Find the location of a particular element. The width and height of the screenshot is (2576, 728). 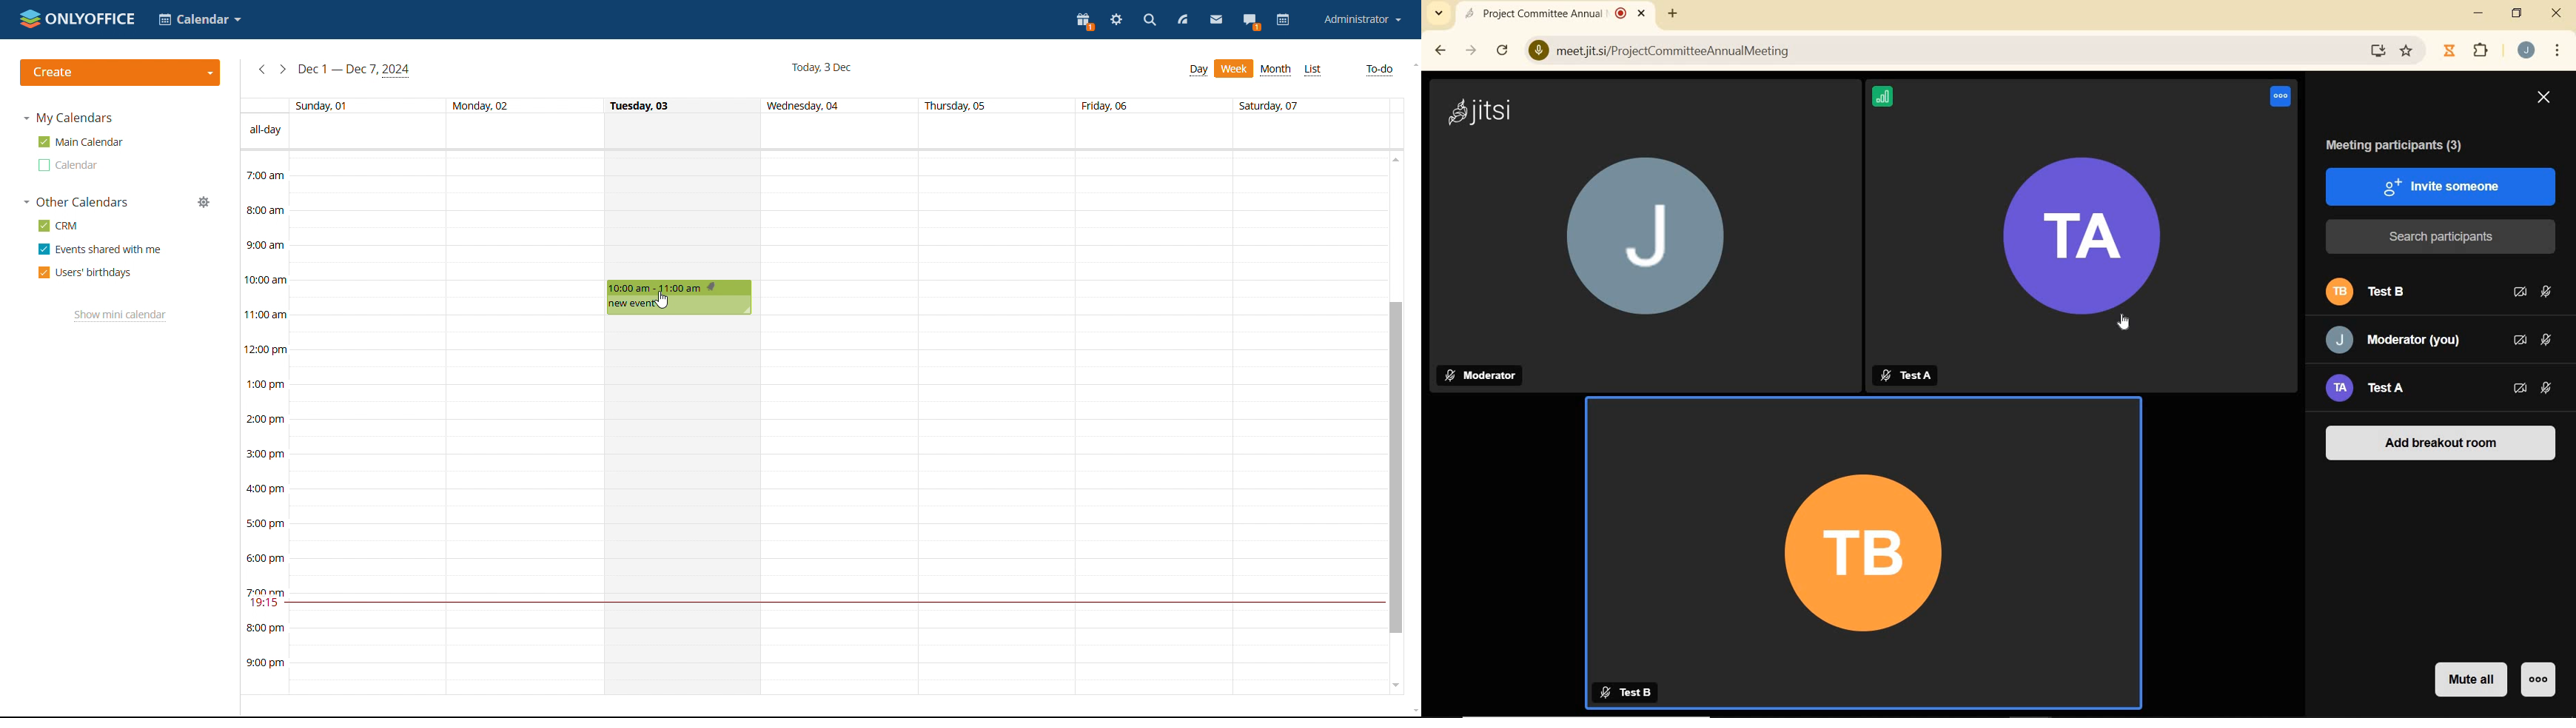

19:15 is located at coordinates (266, 604).